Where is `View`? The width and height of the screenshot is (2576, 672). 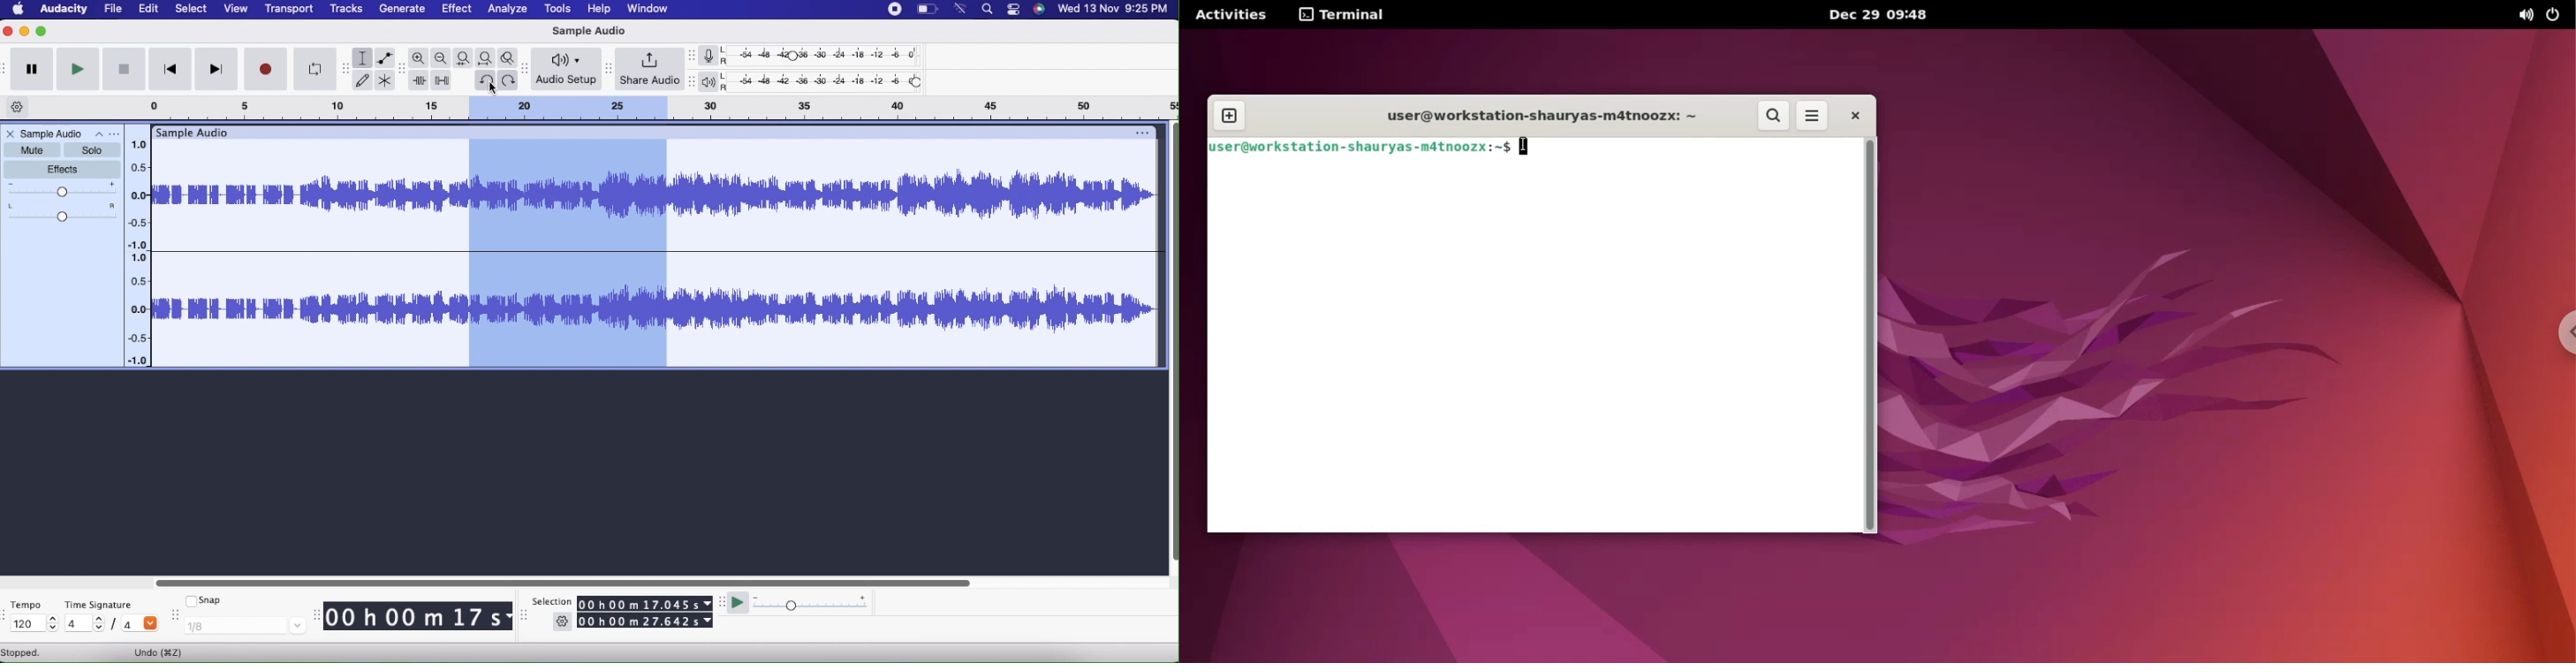 View is located at coordinates (235, 8).